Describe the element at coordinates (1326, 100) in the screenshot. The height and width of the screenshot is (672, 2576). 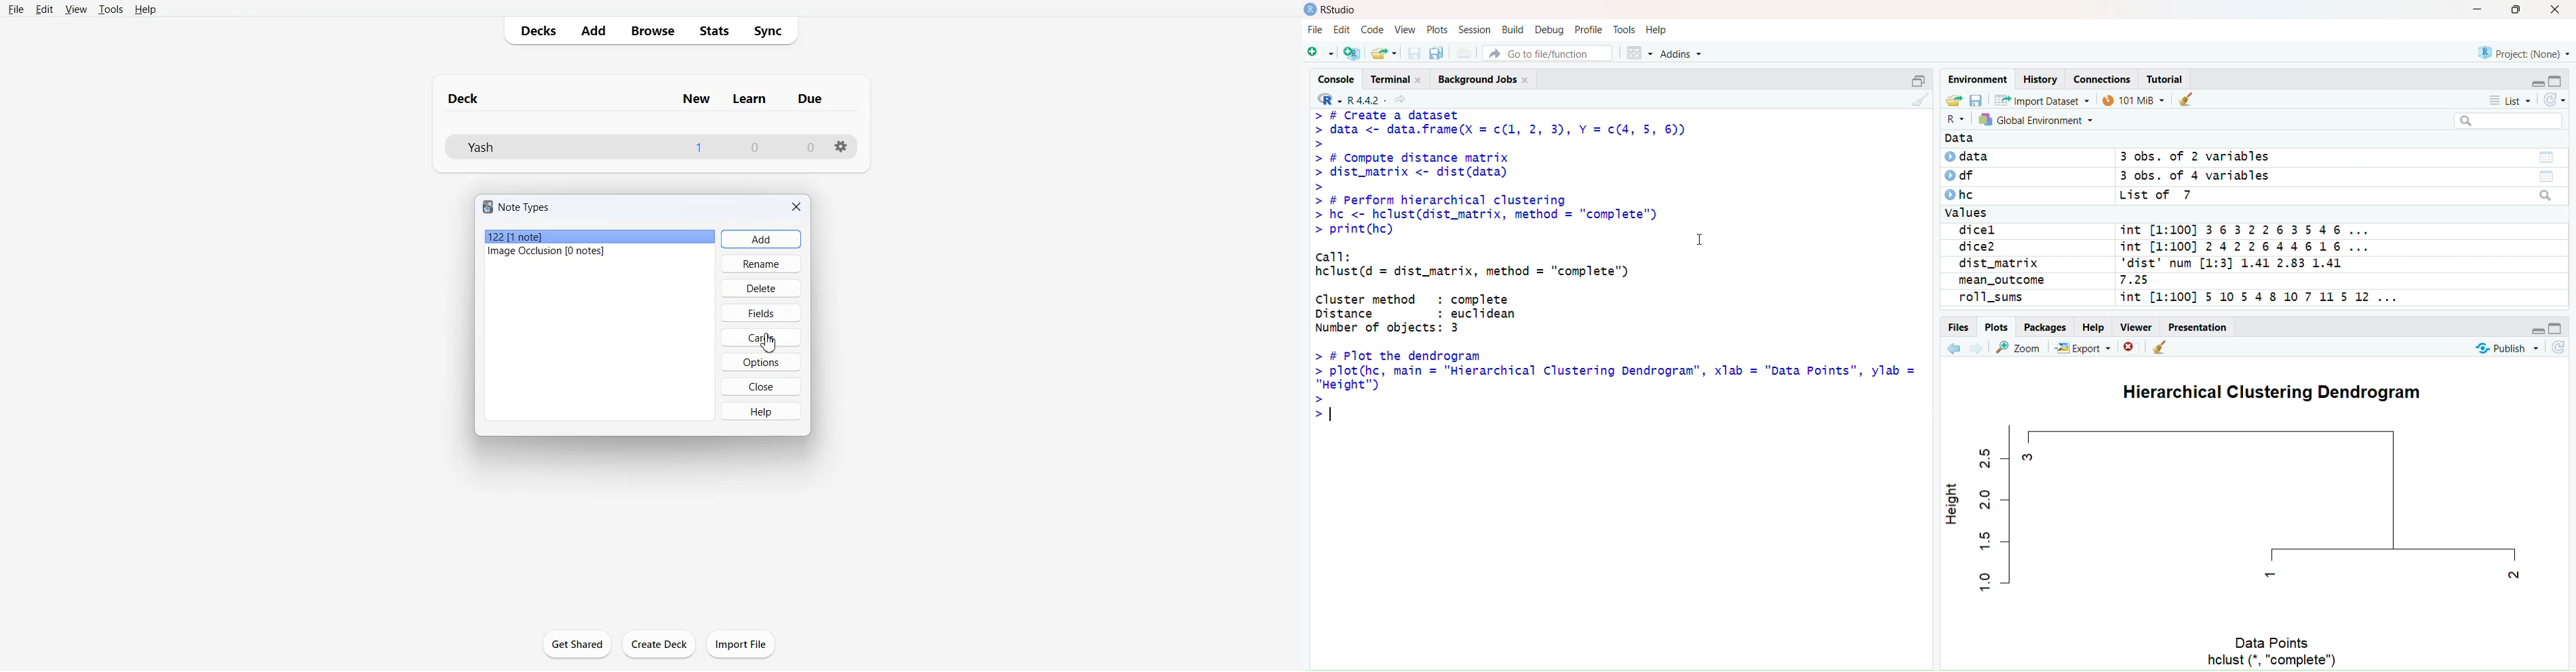
I see `R` at that location.